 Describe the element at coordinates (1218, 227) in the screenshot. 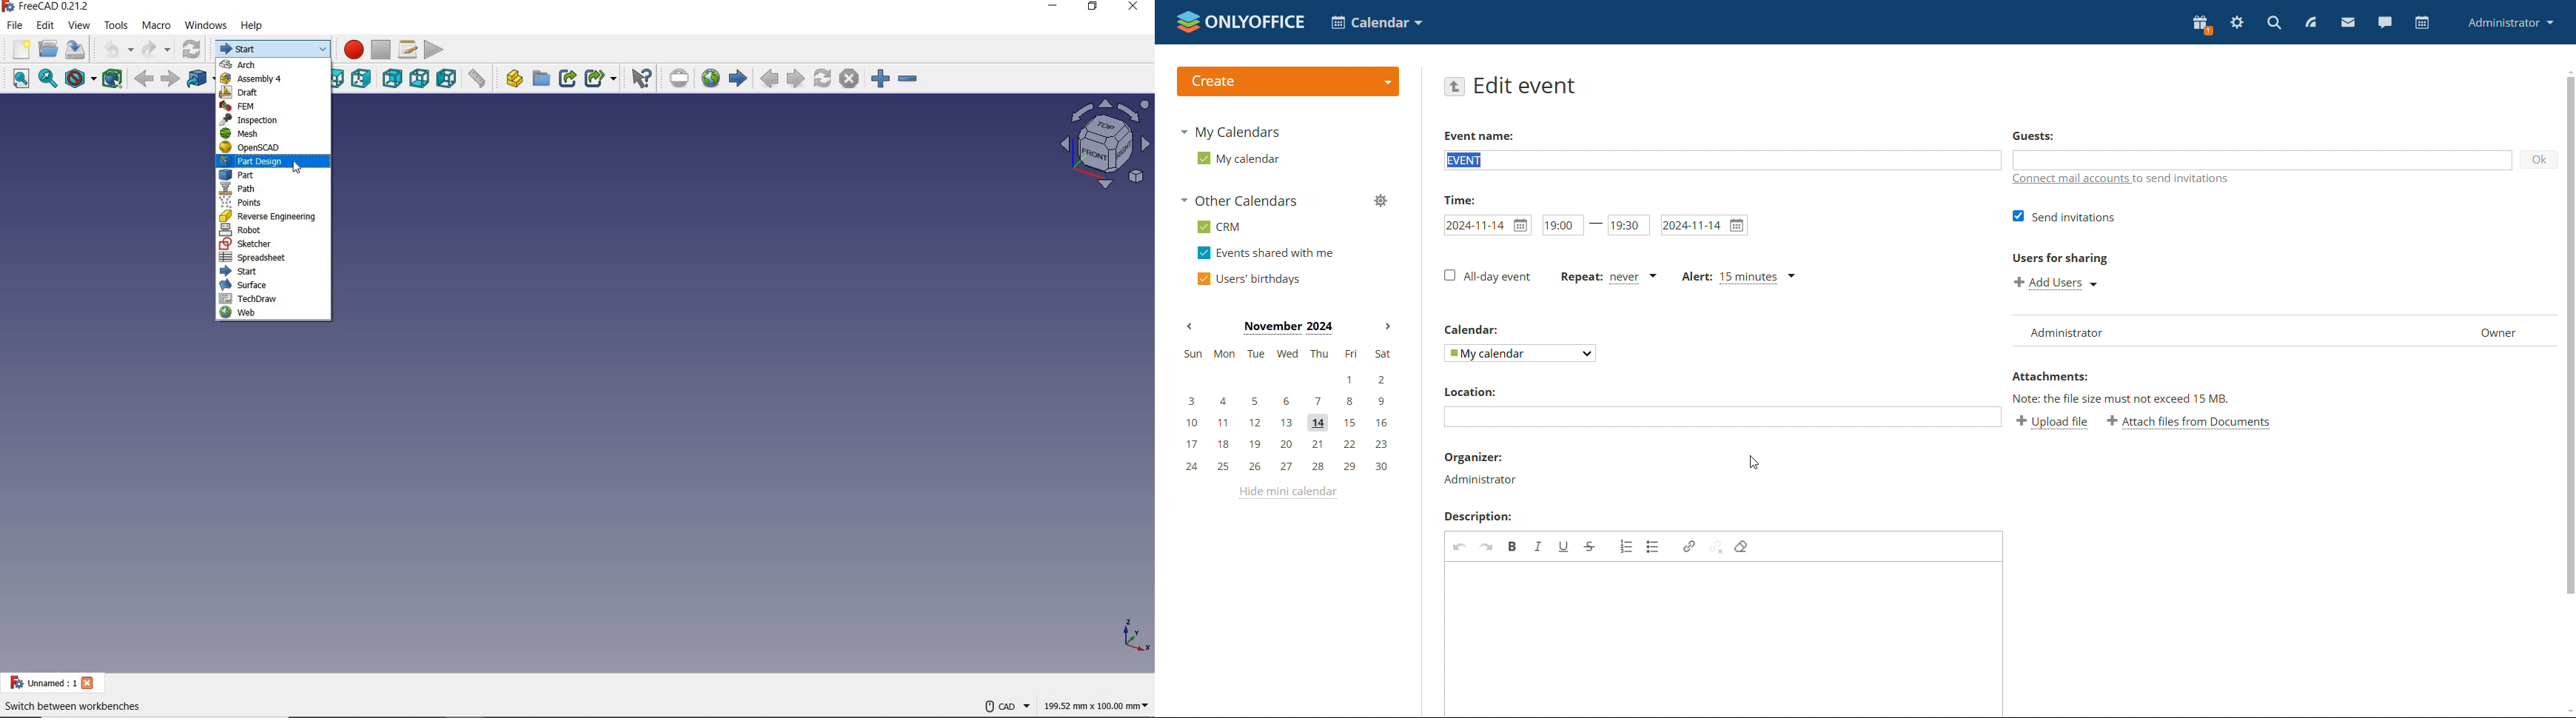

I see `crm` at that location.